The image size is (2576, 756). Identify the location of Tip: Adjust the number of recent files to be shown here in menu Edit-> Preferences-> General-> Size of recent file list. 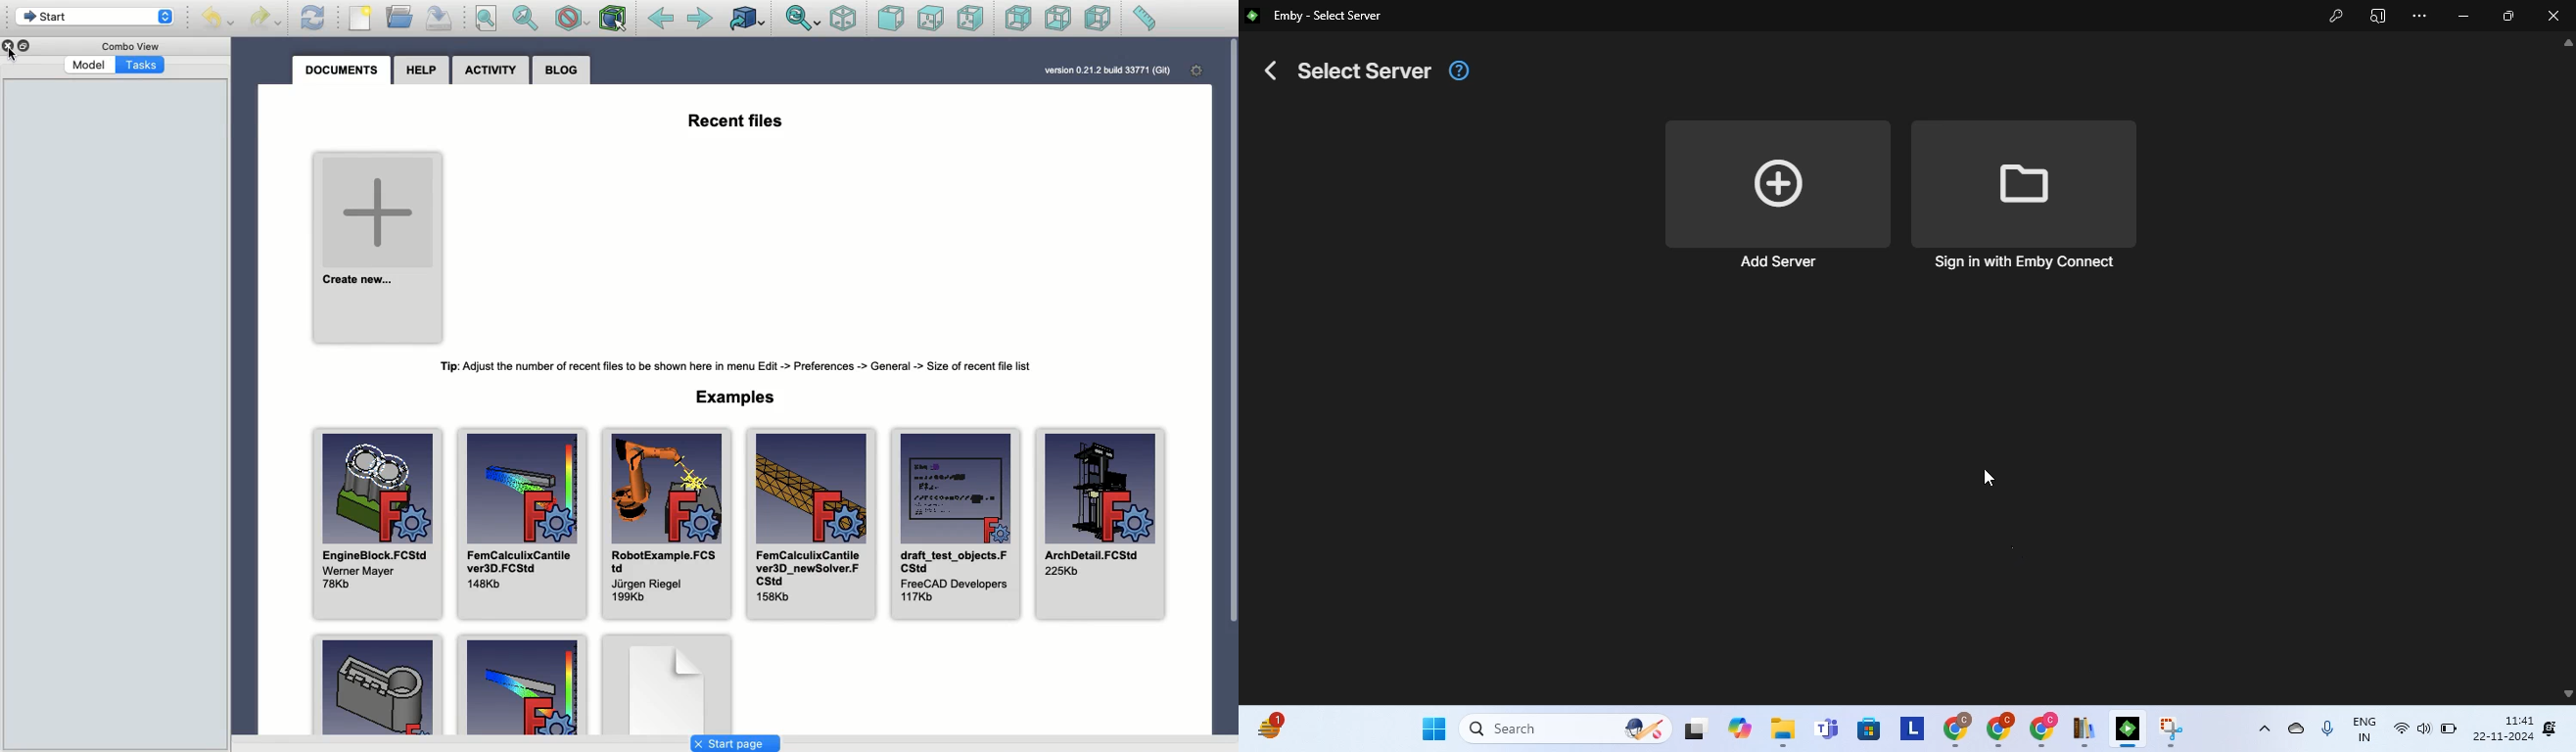
(734, 367).